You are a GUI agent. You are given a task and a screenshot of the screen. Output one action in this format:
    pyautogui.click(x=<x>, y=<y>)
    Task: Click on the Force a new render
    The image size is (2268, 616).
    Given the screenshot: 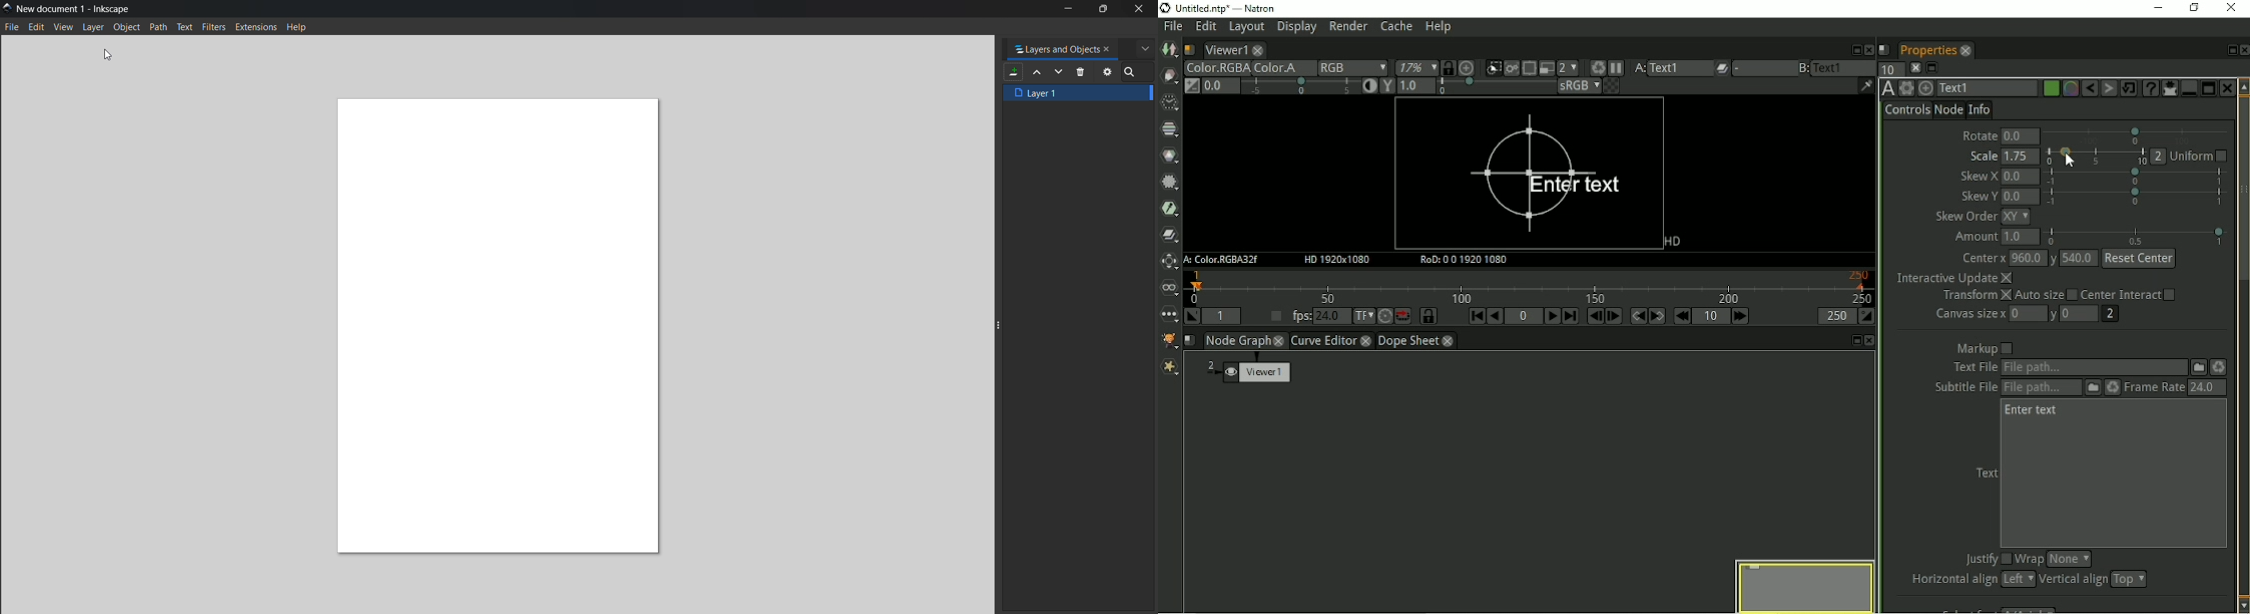 What is the action you would take?
    pyautogui.click(x=1596, y=67)
    